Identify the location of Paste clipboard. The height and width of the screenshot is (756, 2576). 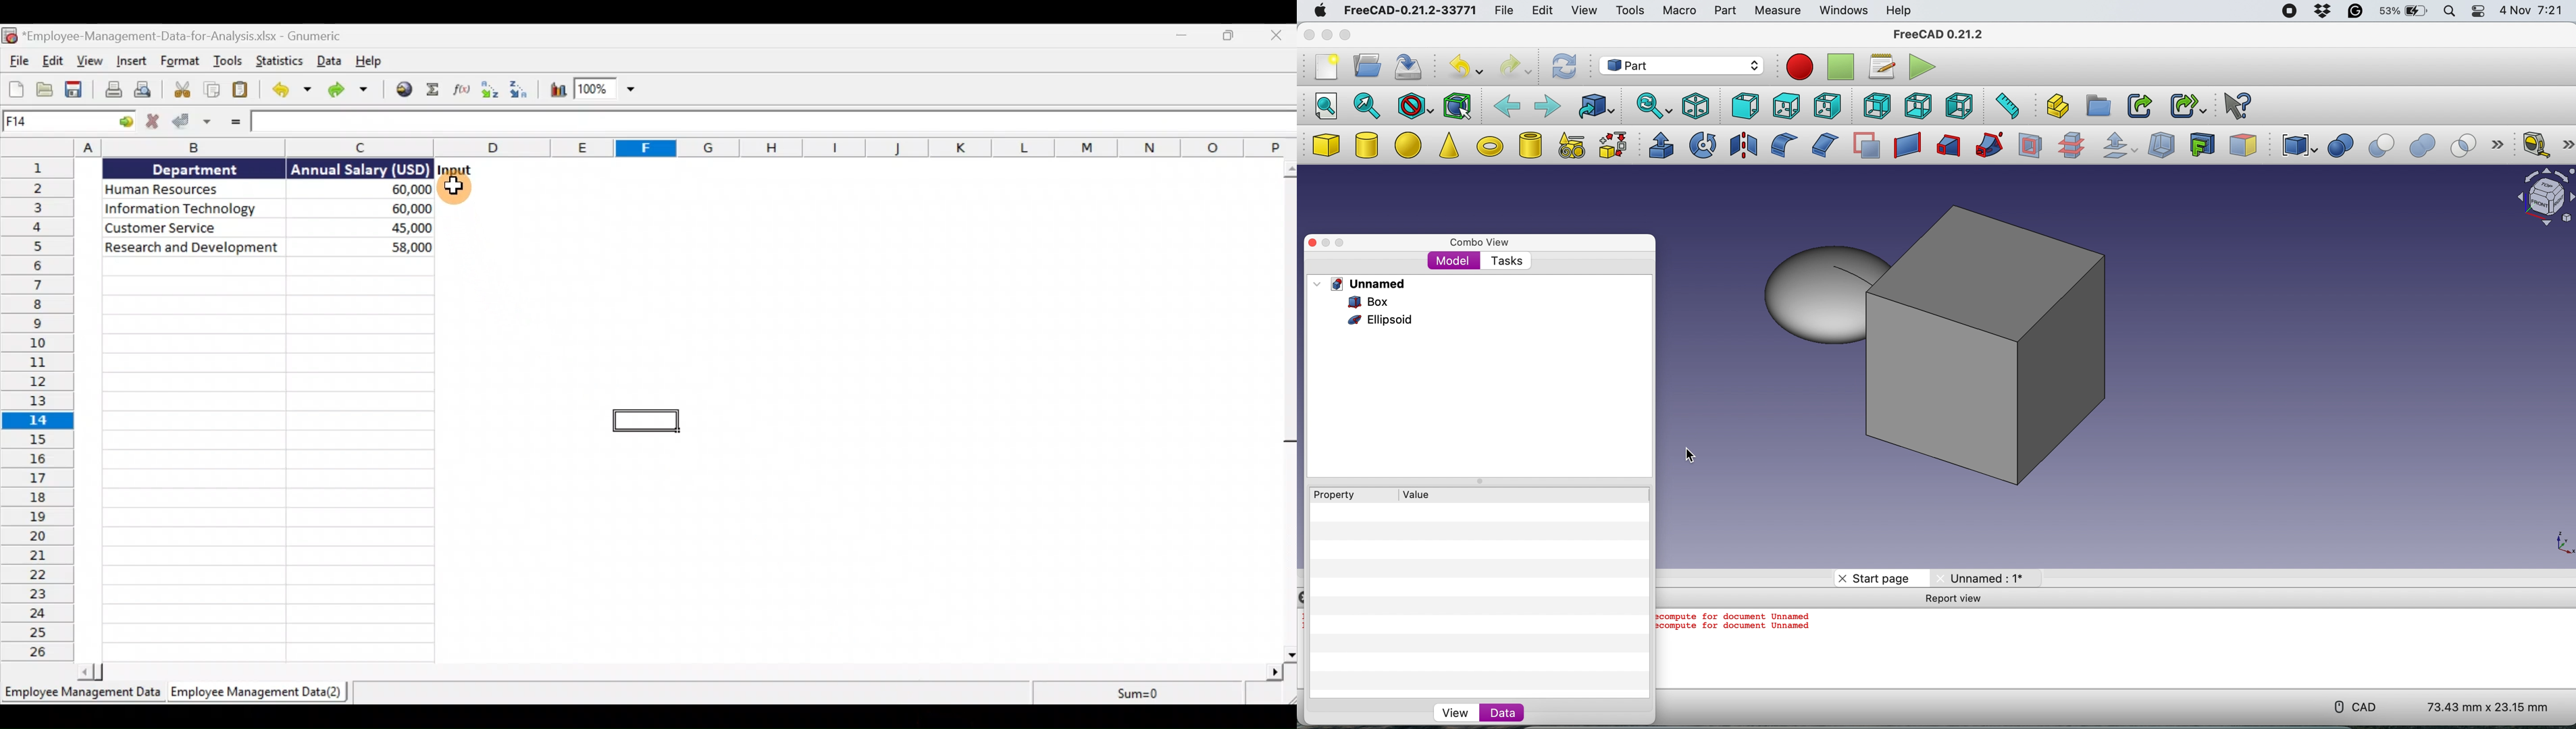
(240, 90).